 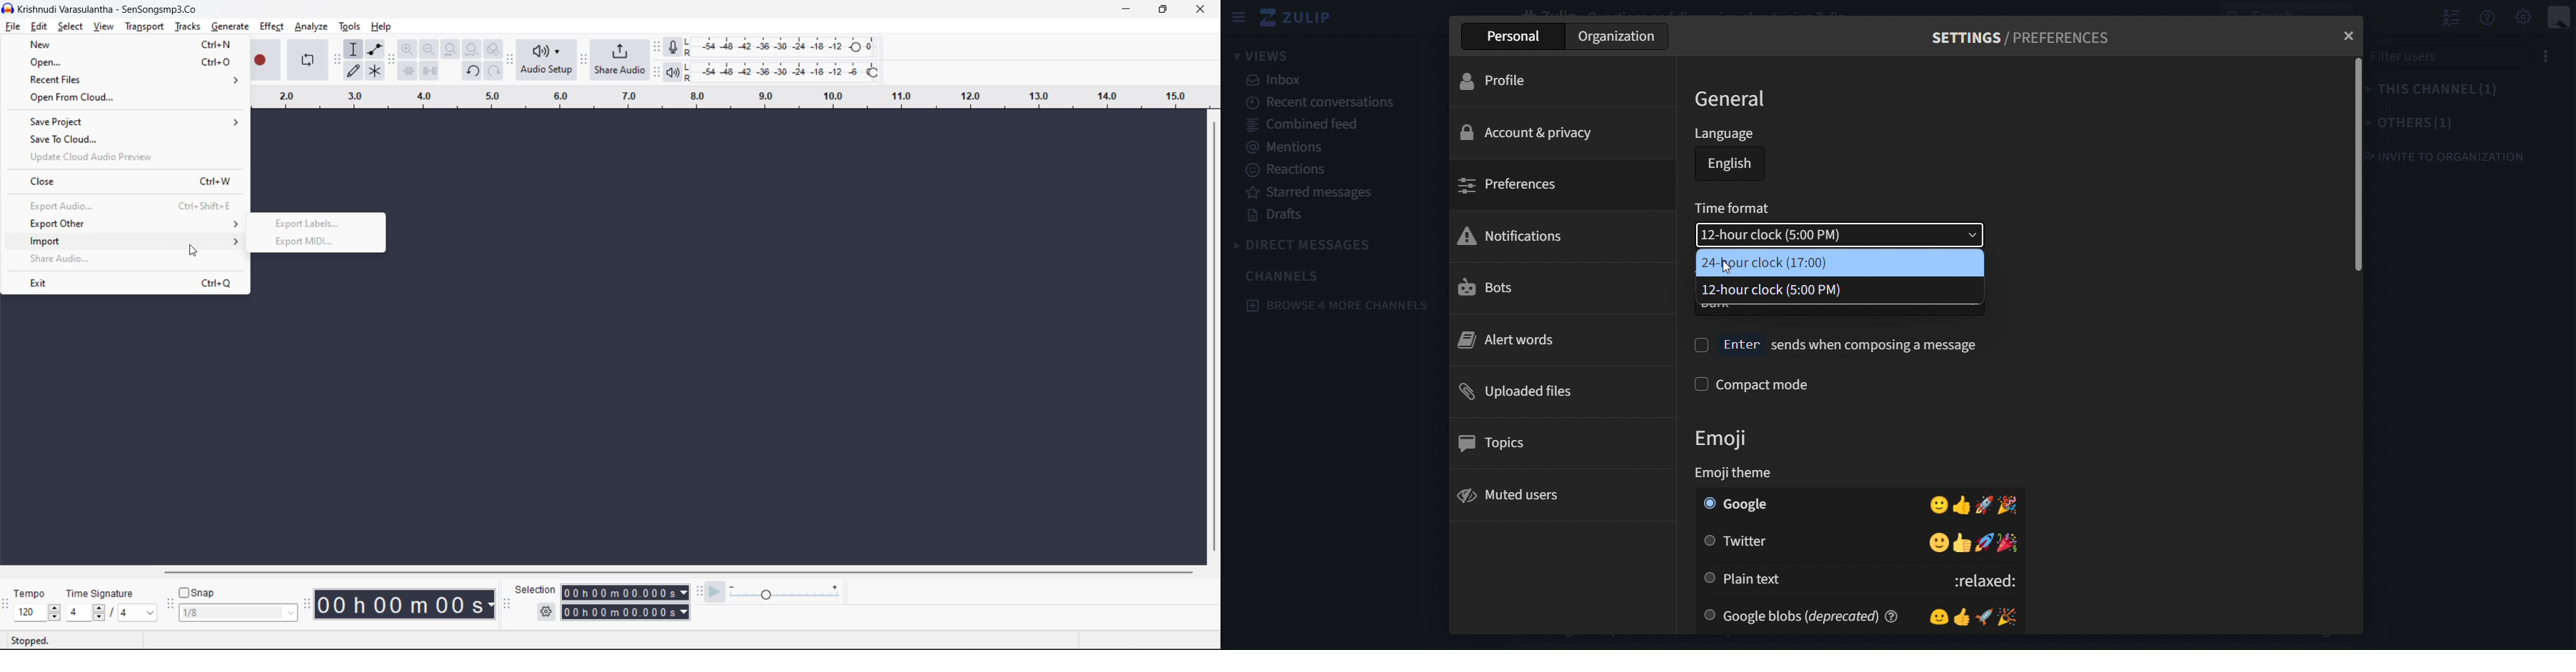 I want to click on view, so click(x=106, y=27).